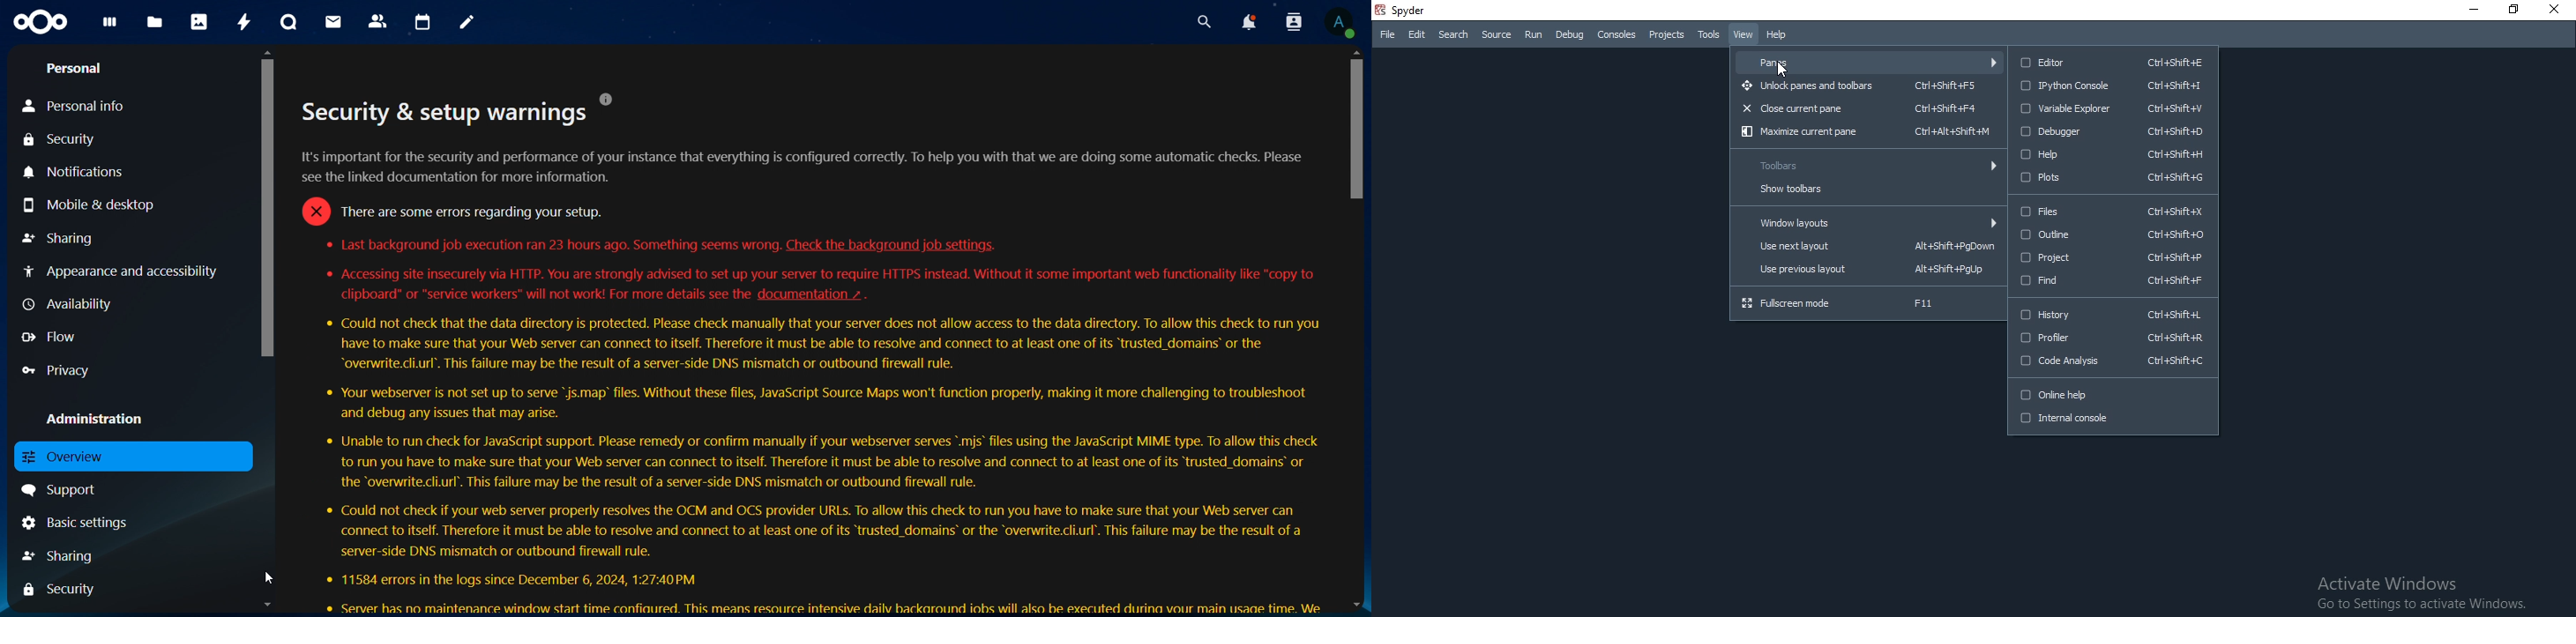  What do you see at coordinates (68, 304) in the screenshot?
I see `availability` at bounding box center [68, 304].